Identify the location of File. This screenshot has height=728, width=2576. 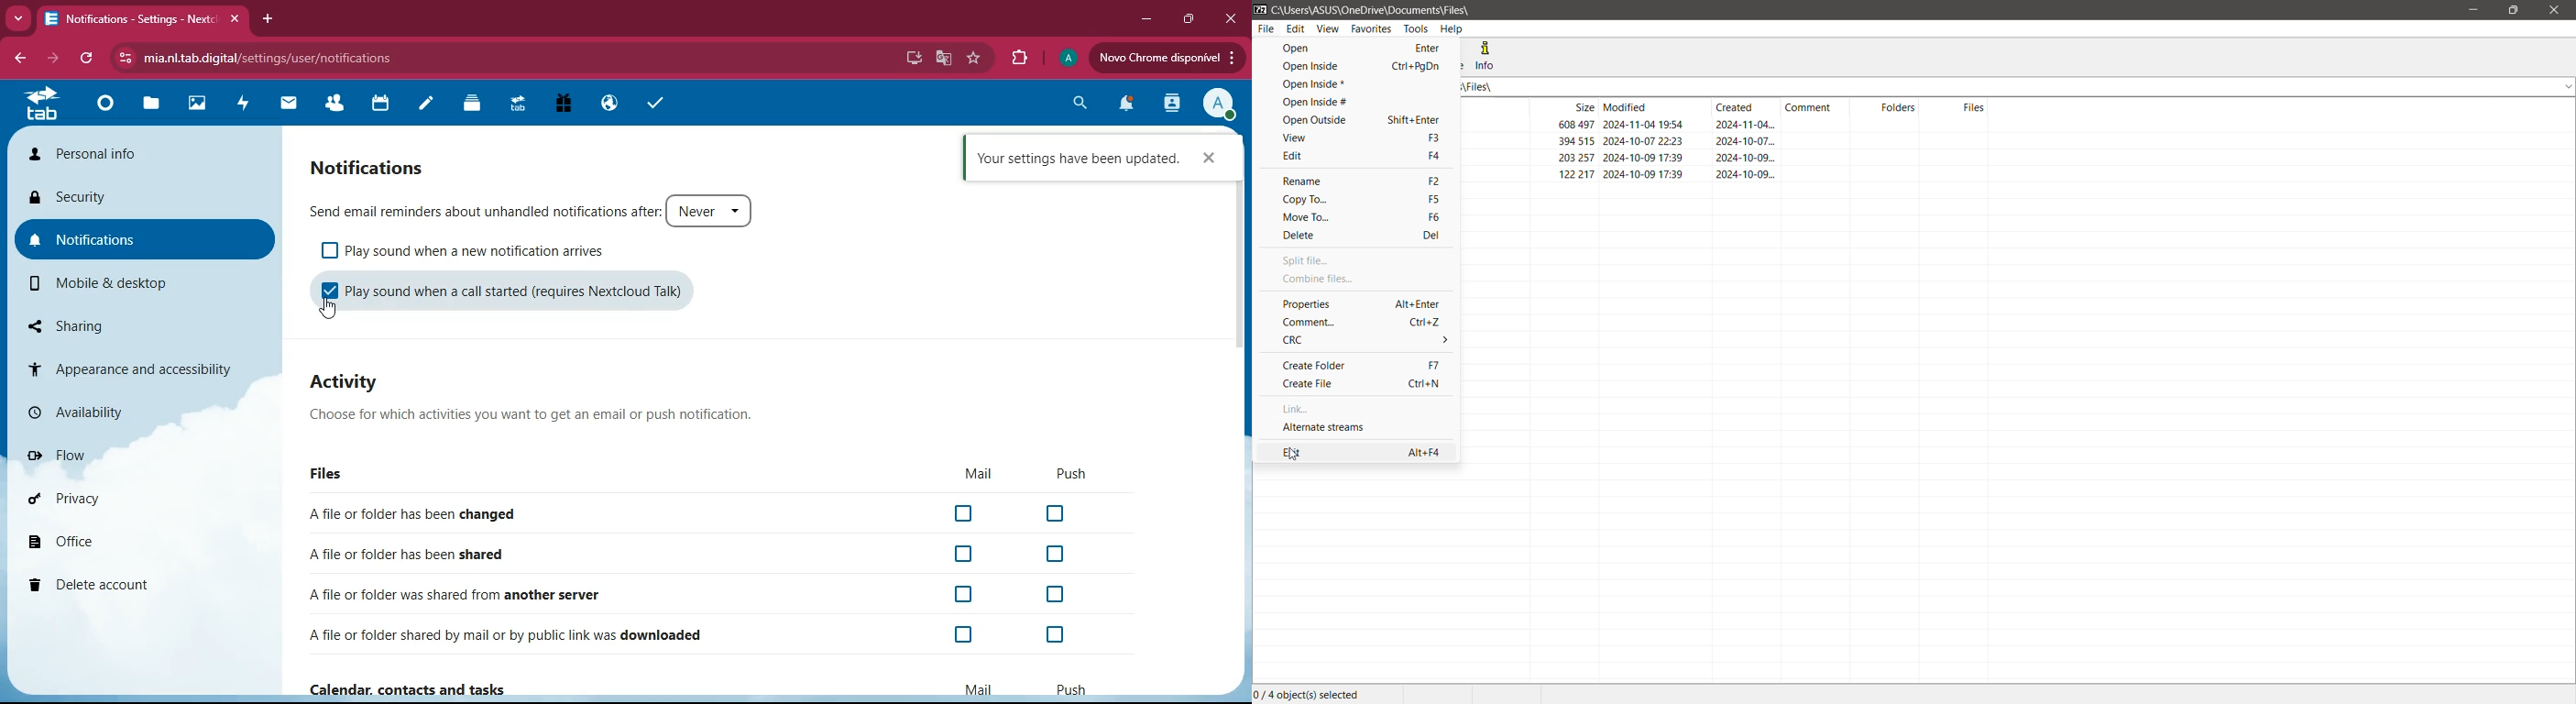
(1267, 29).